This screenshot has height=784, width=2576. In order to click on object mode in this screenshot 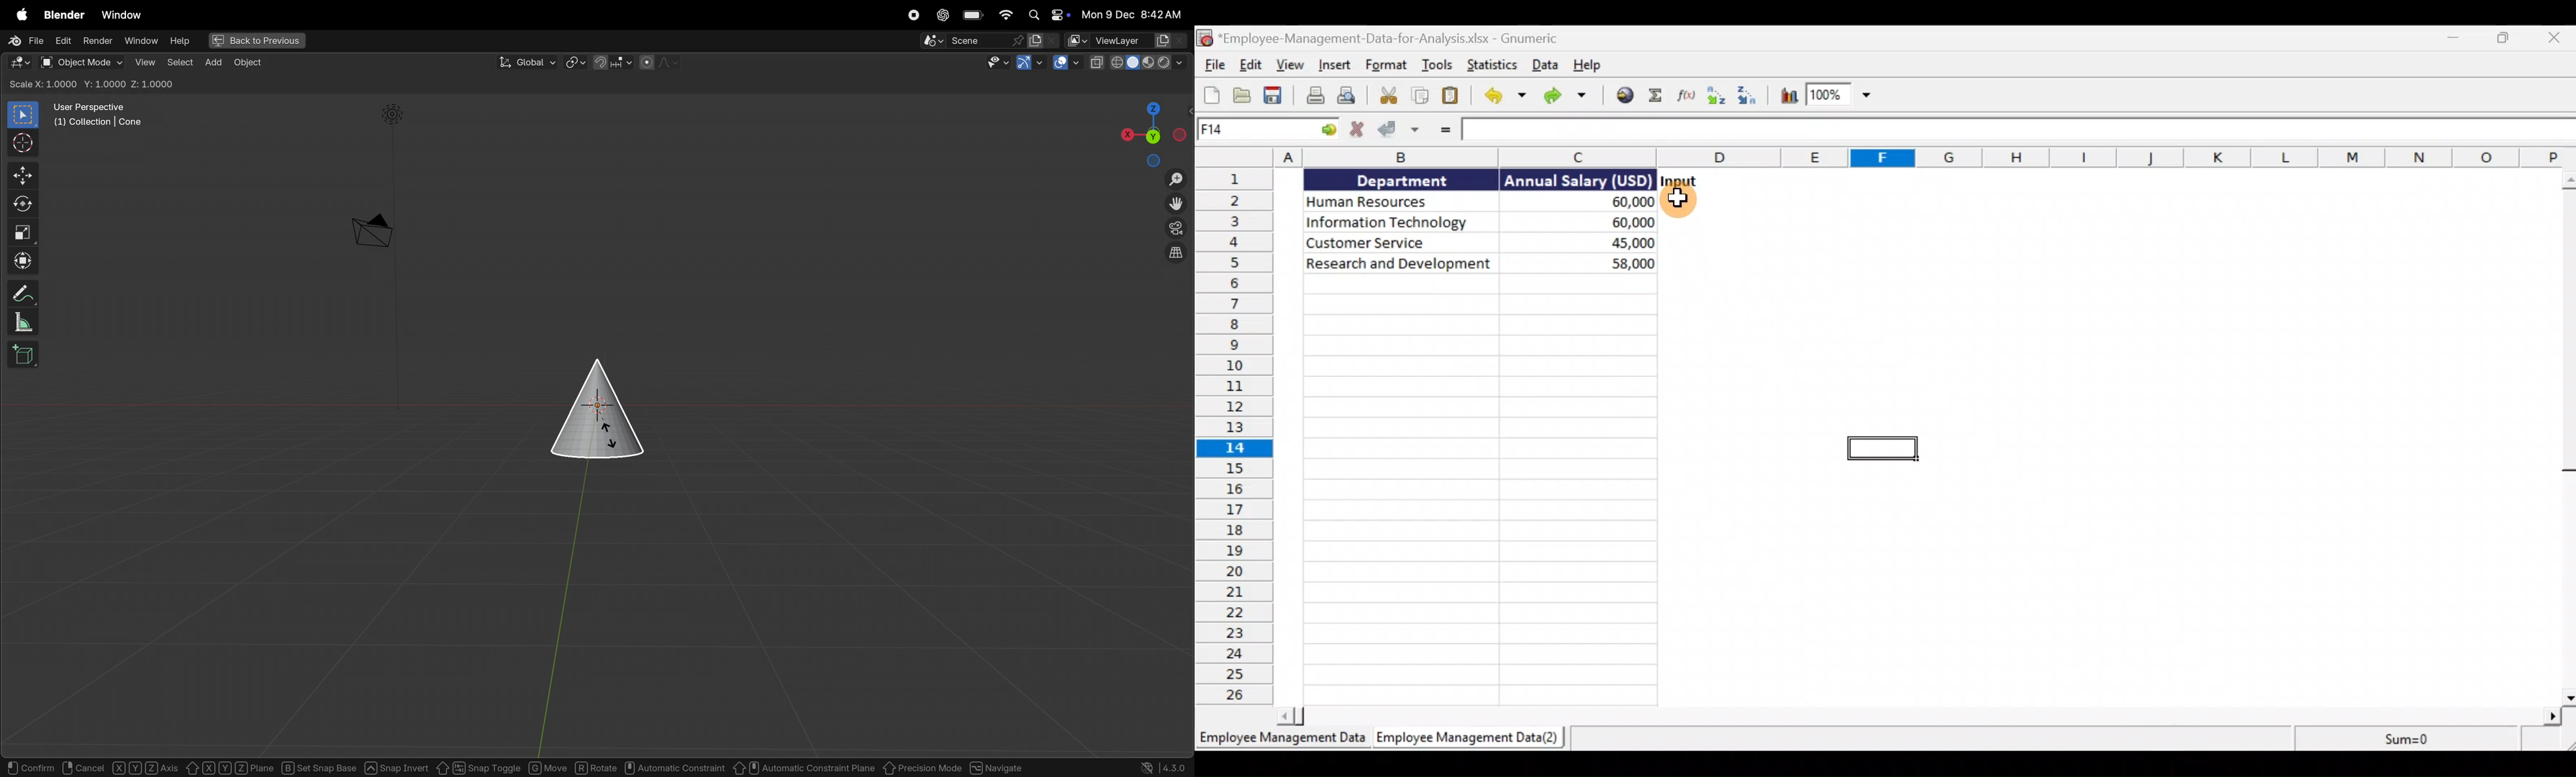, I will do `click(81, 62)`.